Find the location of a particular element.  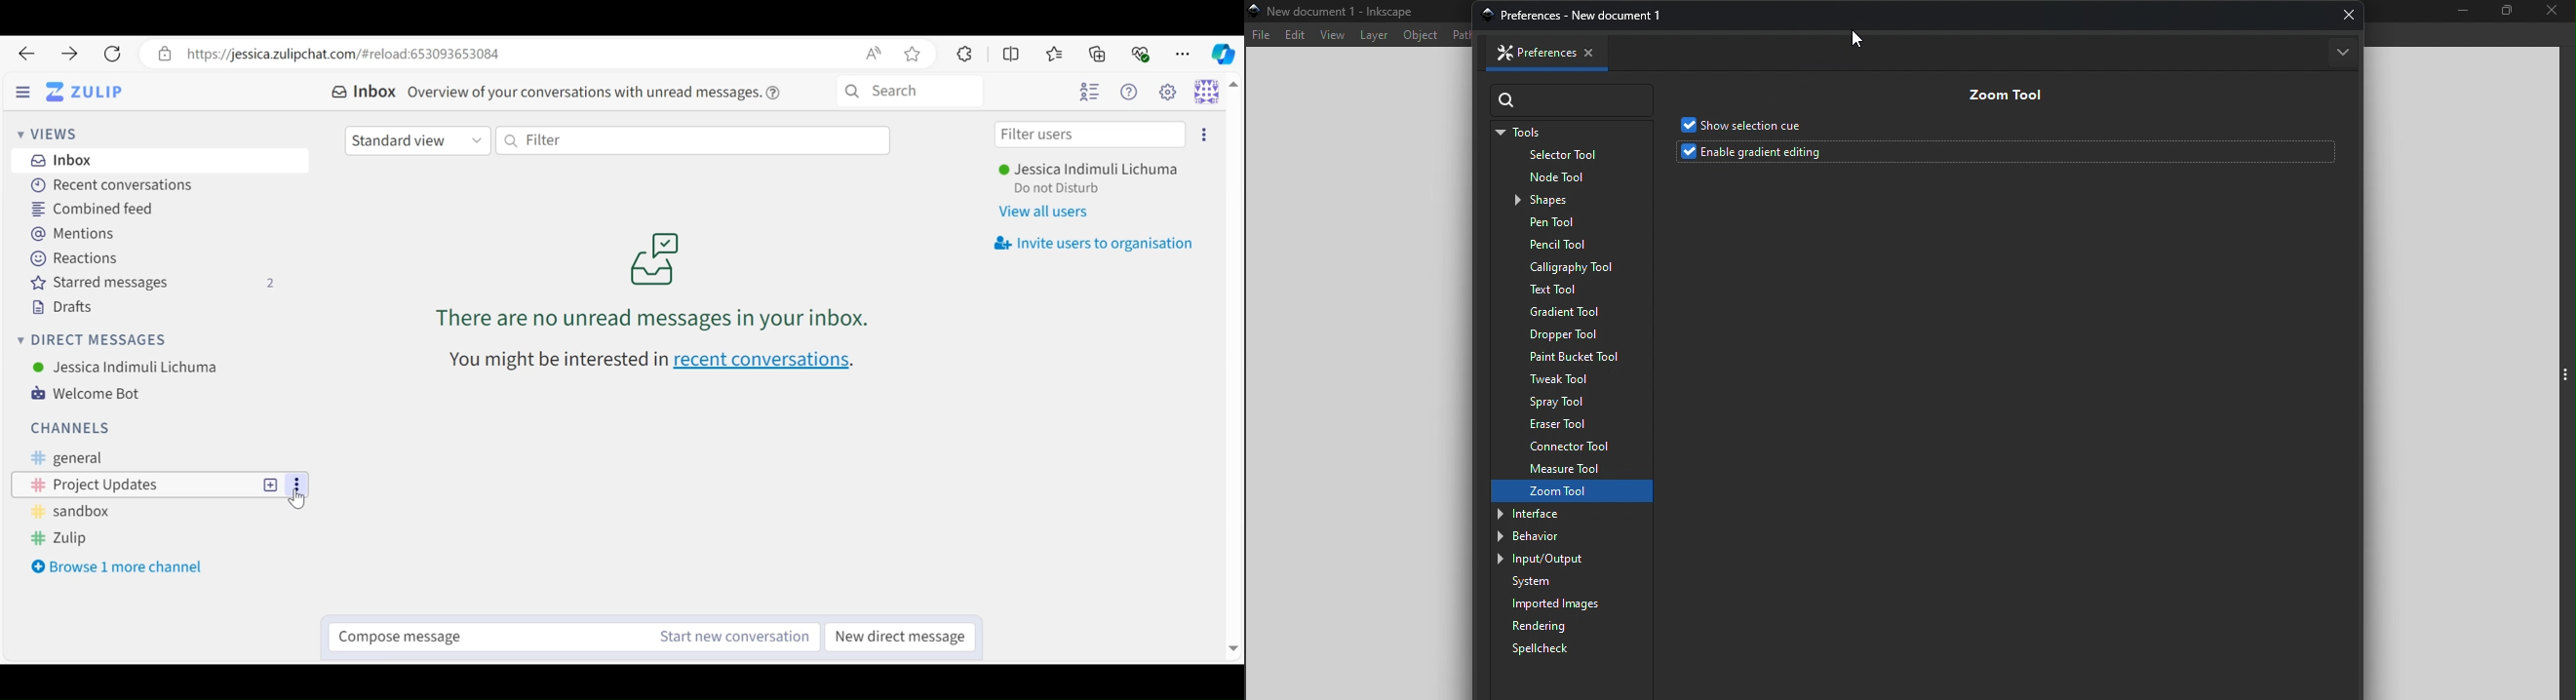

Inbox is located at coordinates (61, 160).